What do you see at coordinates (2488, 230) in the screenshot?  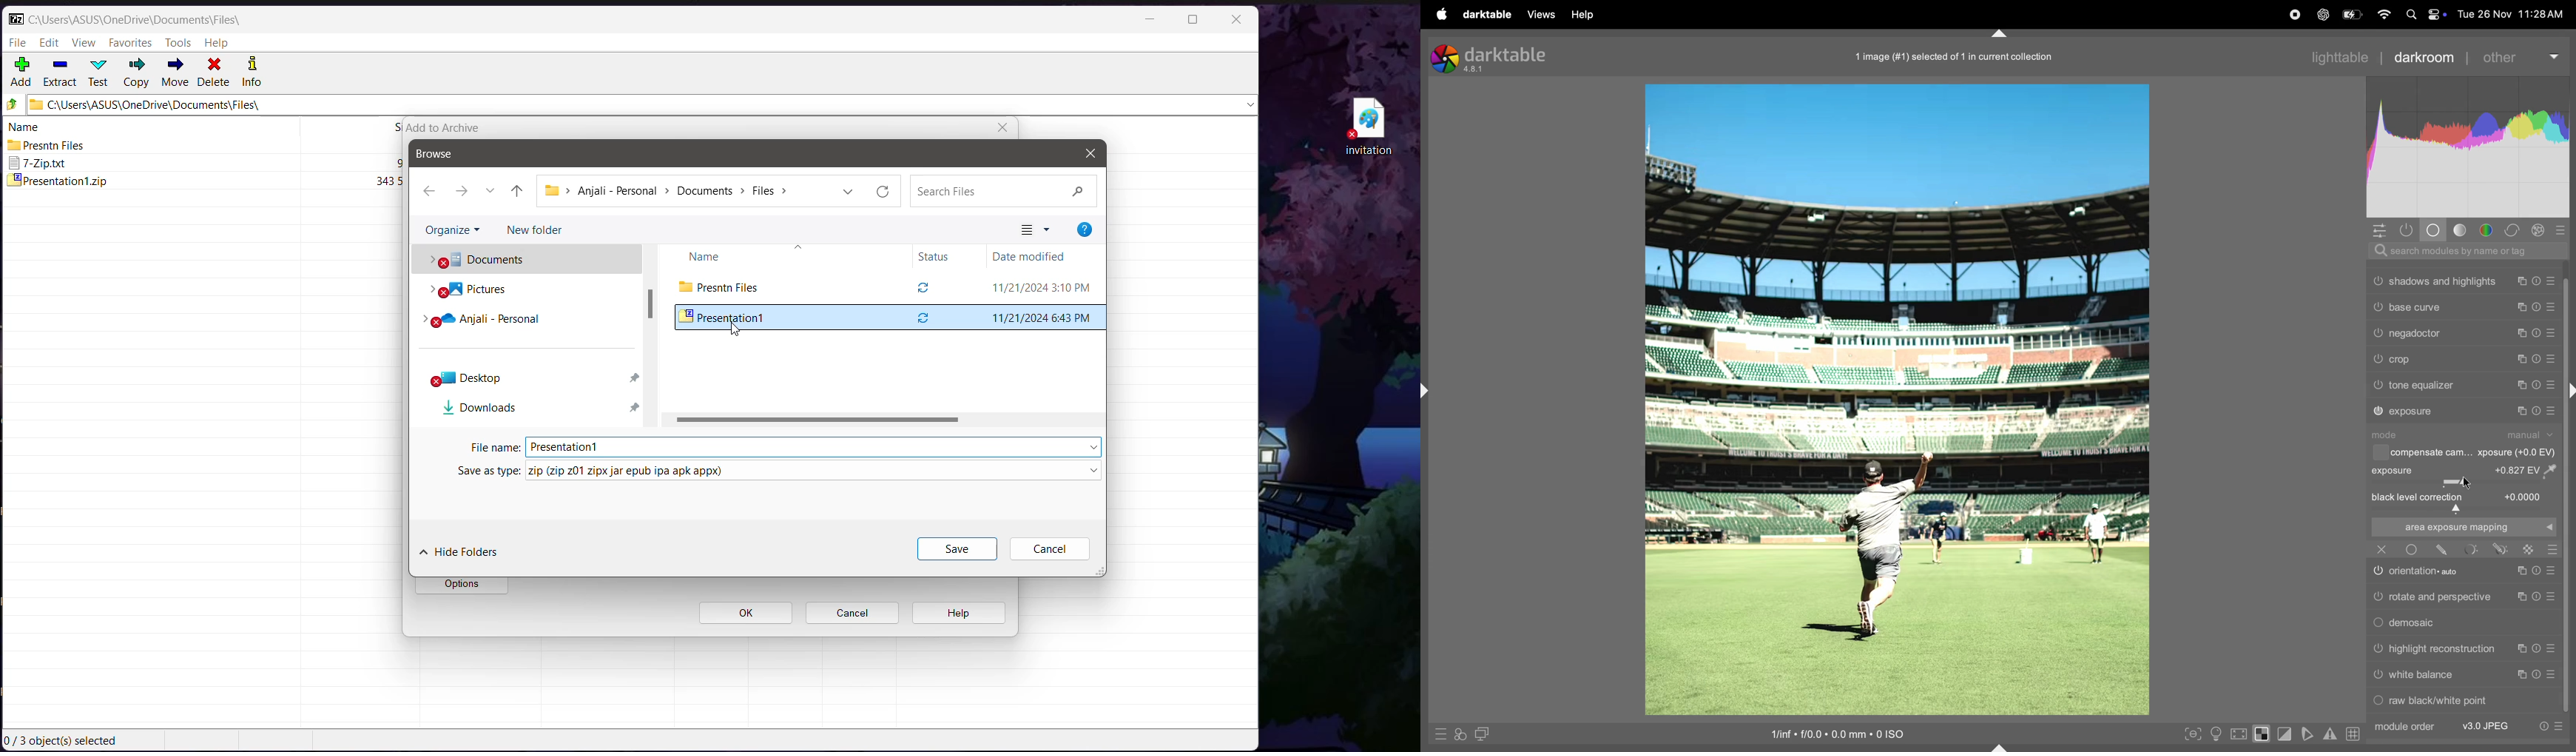 I see `color` at bounding box center [2488, 230].